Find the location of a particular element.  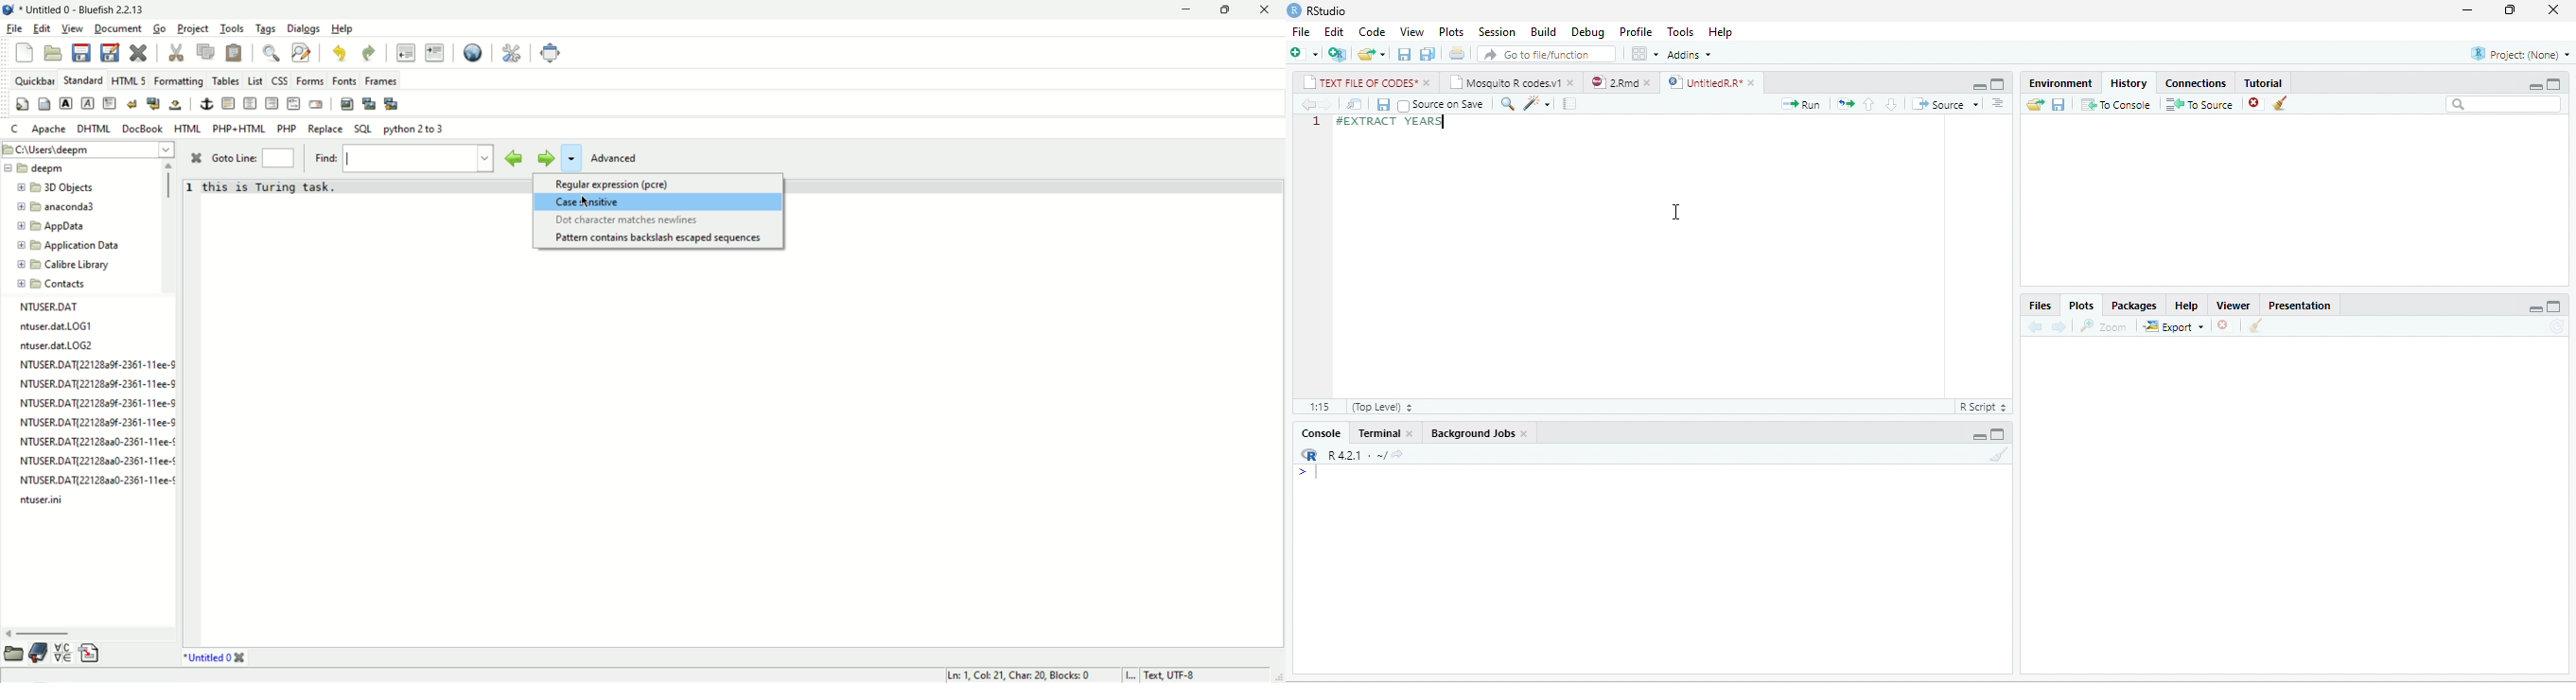

NTUSER.DAT{221282a0-2361-11ee-¢ is located at coordinates (90, 443).